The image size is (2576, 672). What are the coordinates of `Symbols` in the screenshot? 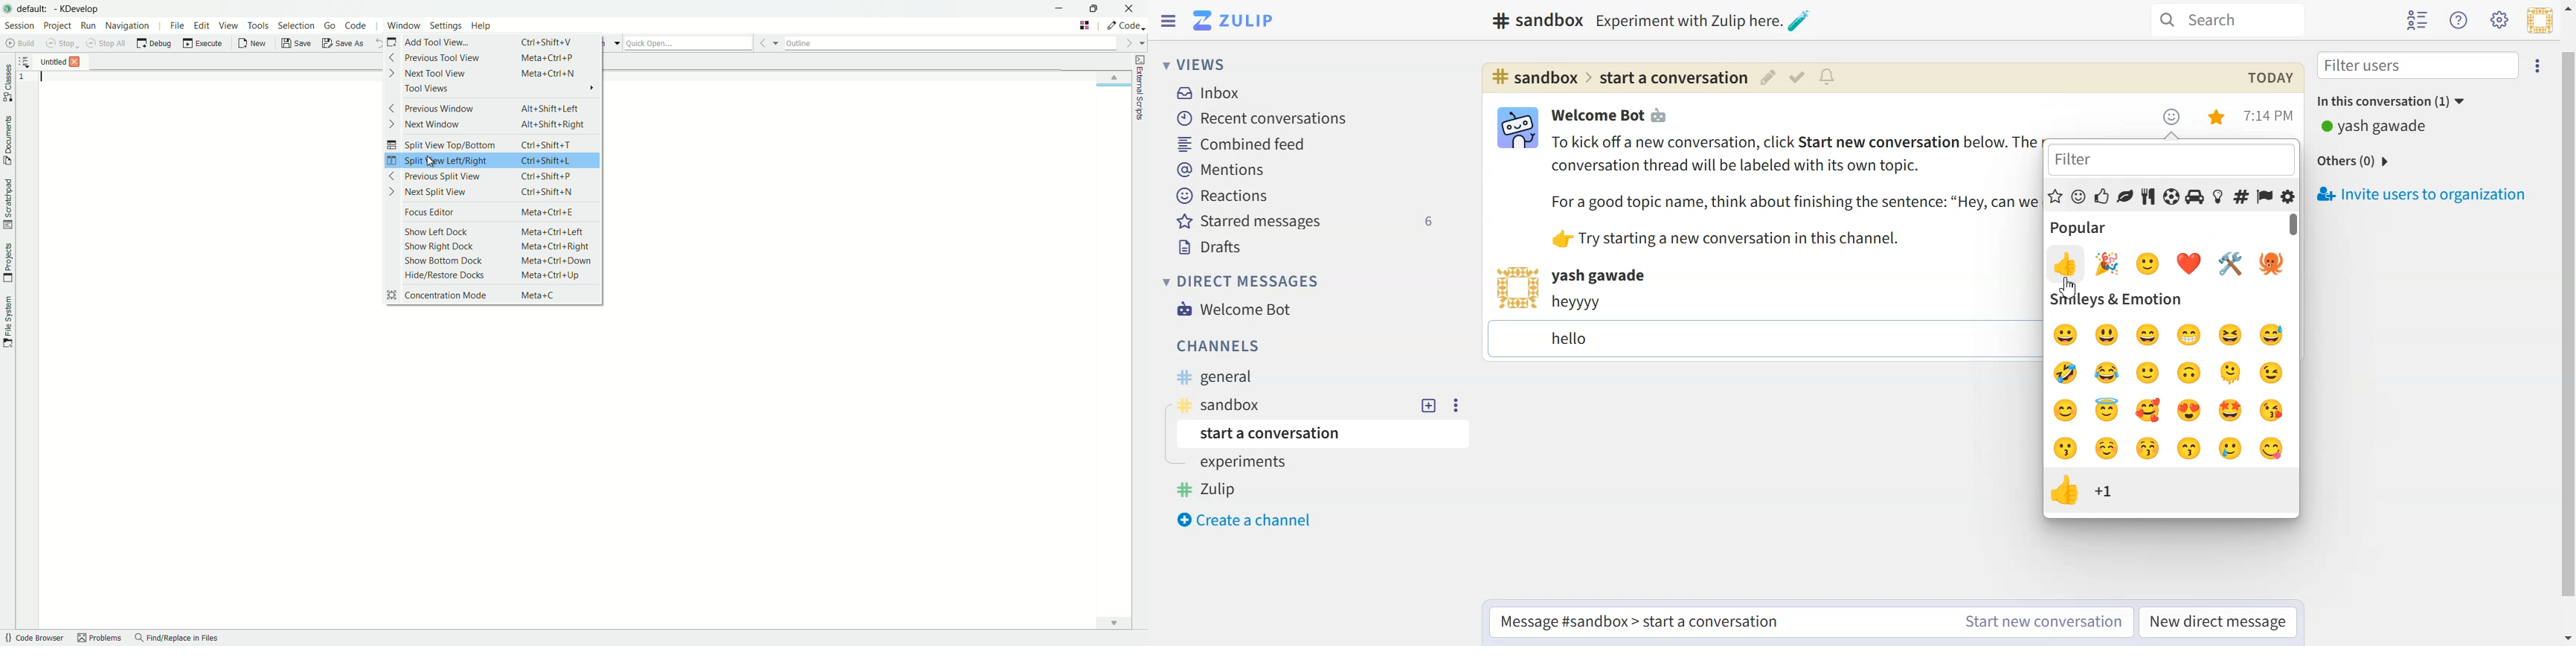 It's located at (2241, 197).